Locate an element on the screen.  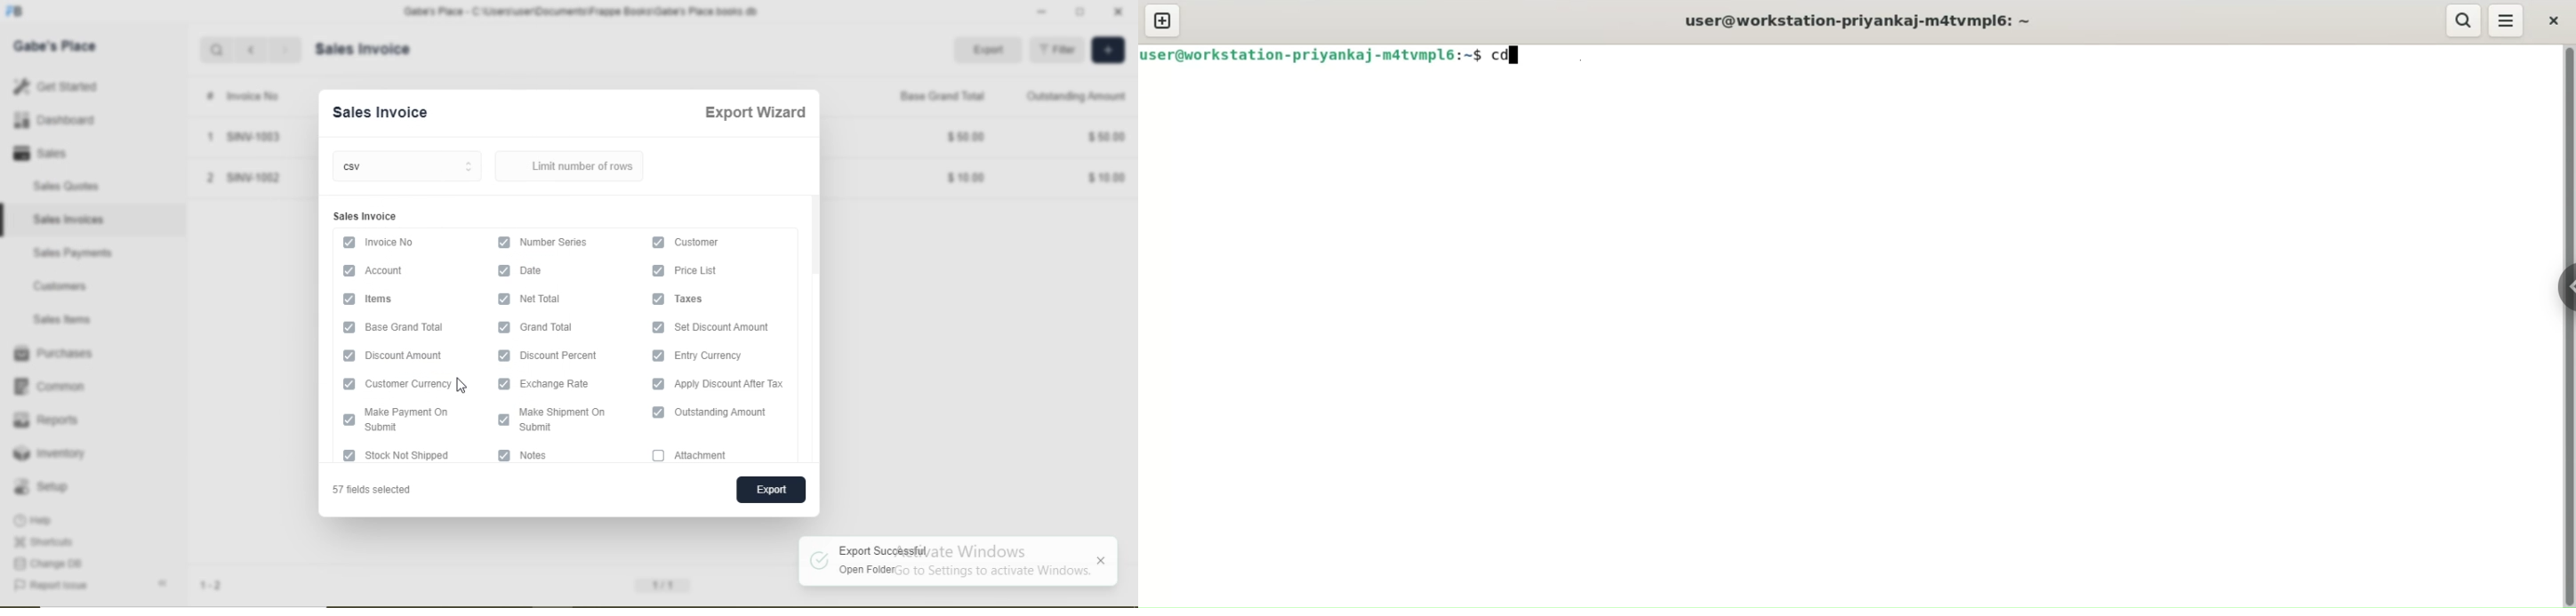
user@workstation-priyankaj-m4atvmpl6:~ is located at coordinates (1864, 21).